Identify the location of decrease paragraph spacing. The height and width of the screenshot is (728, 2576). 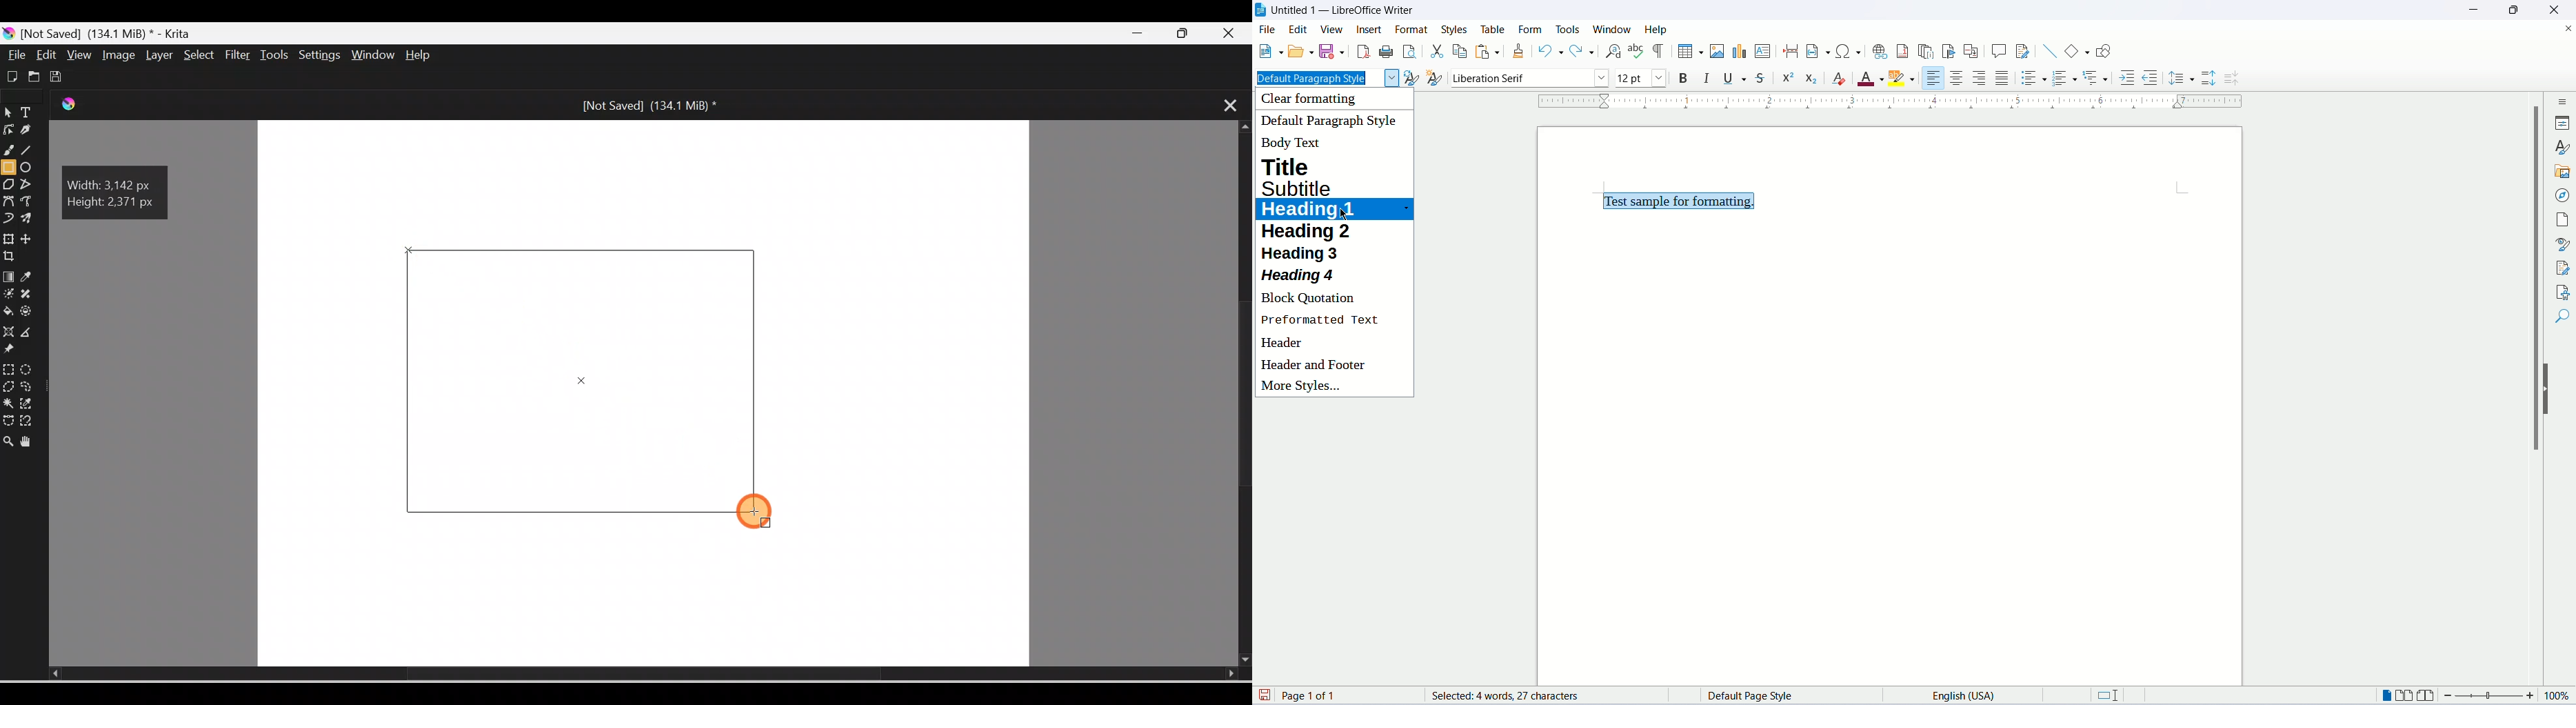
(2232, 79).